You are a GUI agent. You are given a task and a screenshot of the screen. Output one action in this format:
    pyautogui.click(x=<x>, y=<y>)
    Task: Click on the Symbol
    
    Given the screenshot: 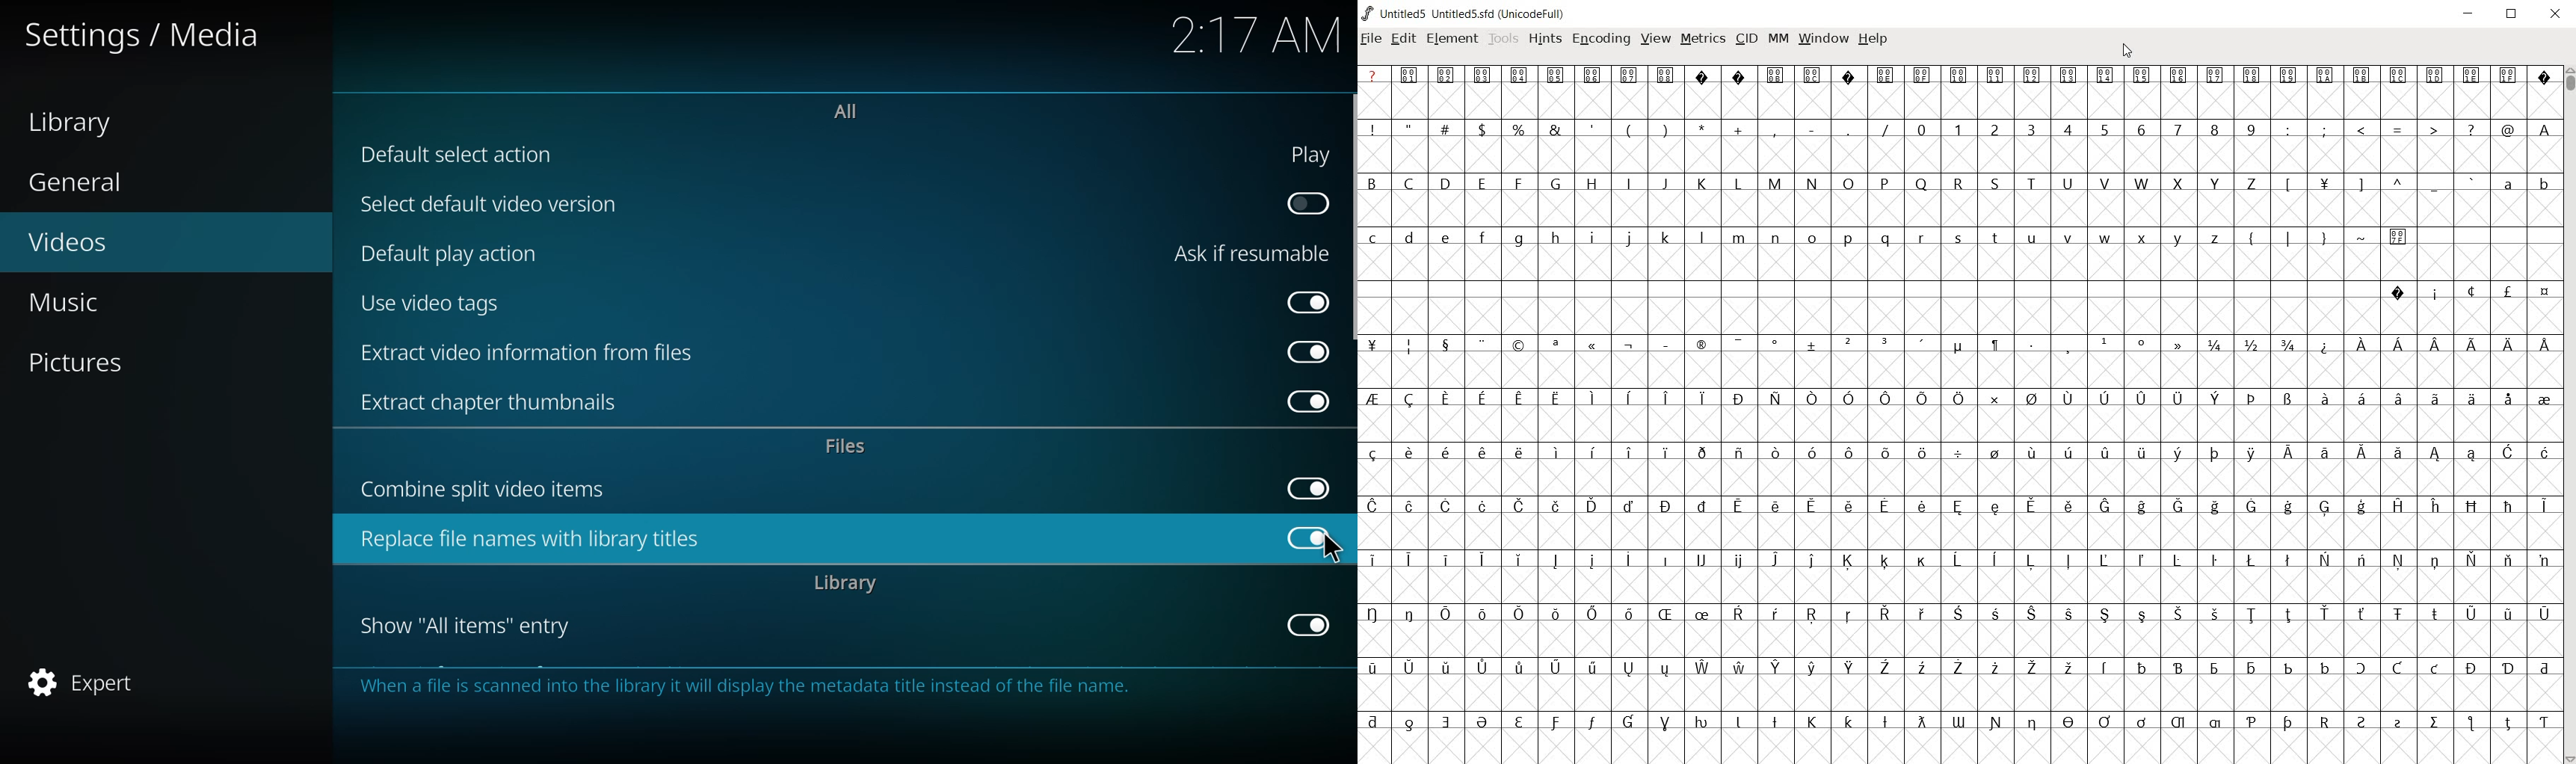 What is the action you would take?
    pyautogui.click(x=2397, y=505)
    